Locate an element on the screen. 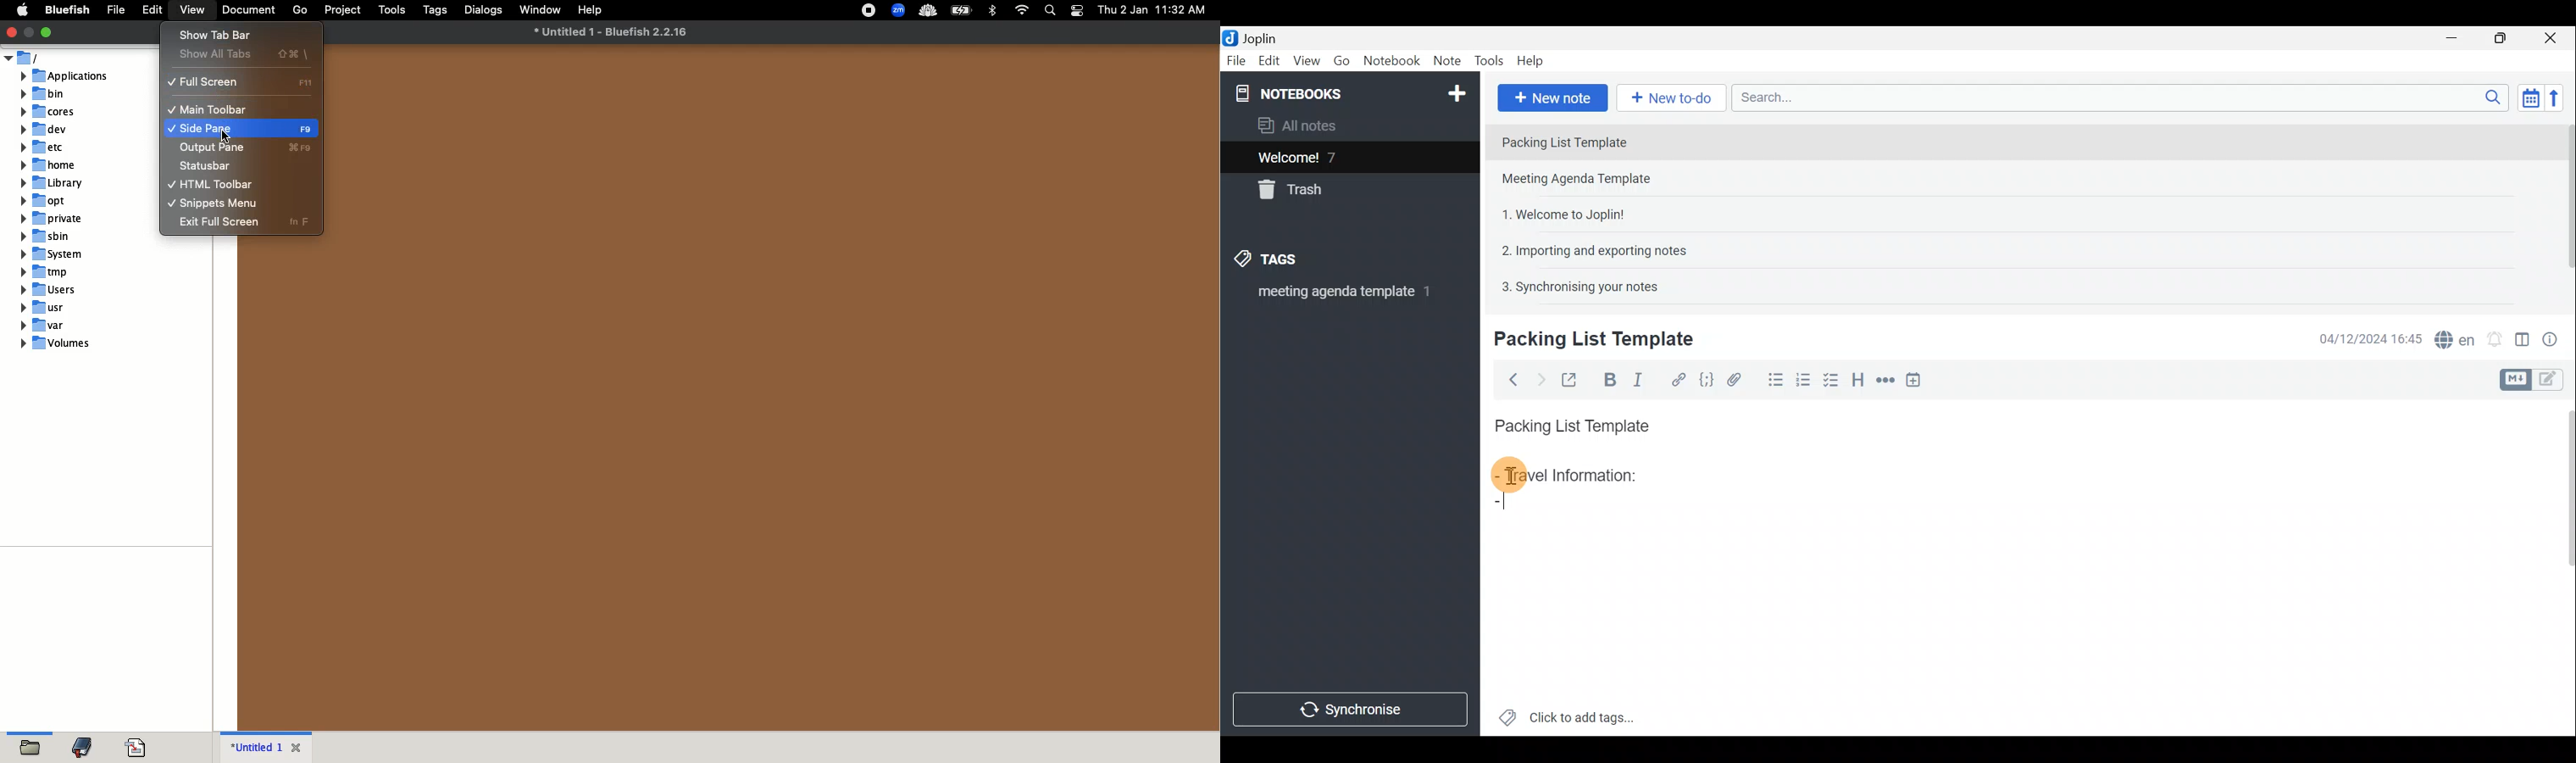 The height and width of the screenshot is (784, 2576). Bulleted list is located at coordinates (1772, 382).